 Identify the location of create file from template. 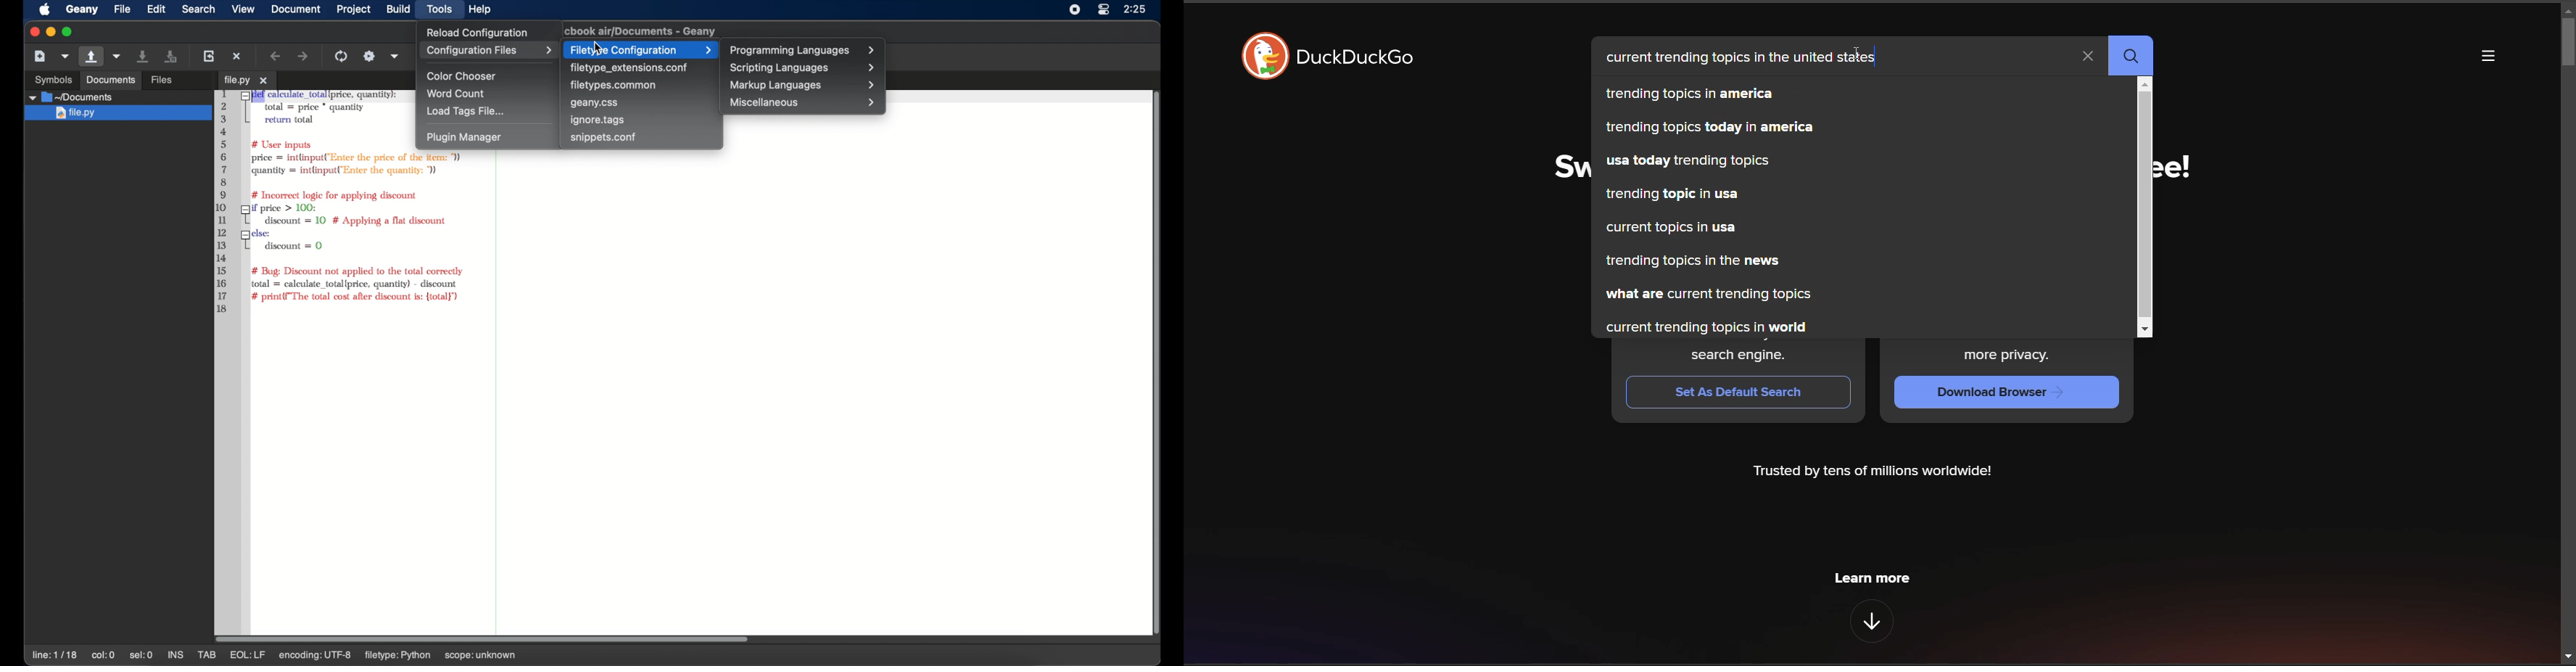
(66, 56).